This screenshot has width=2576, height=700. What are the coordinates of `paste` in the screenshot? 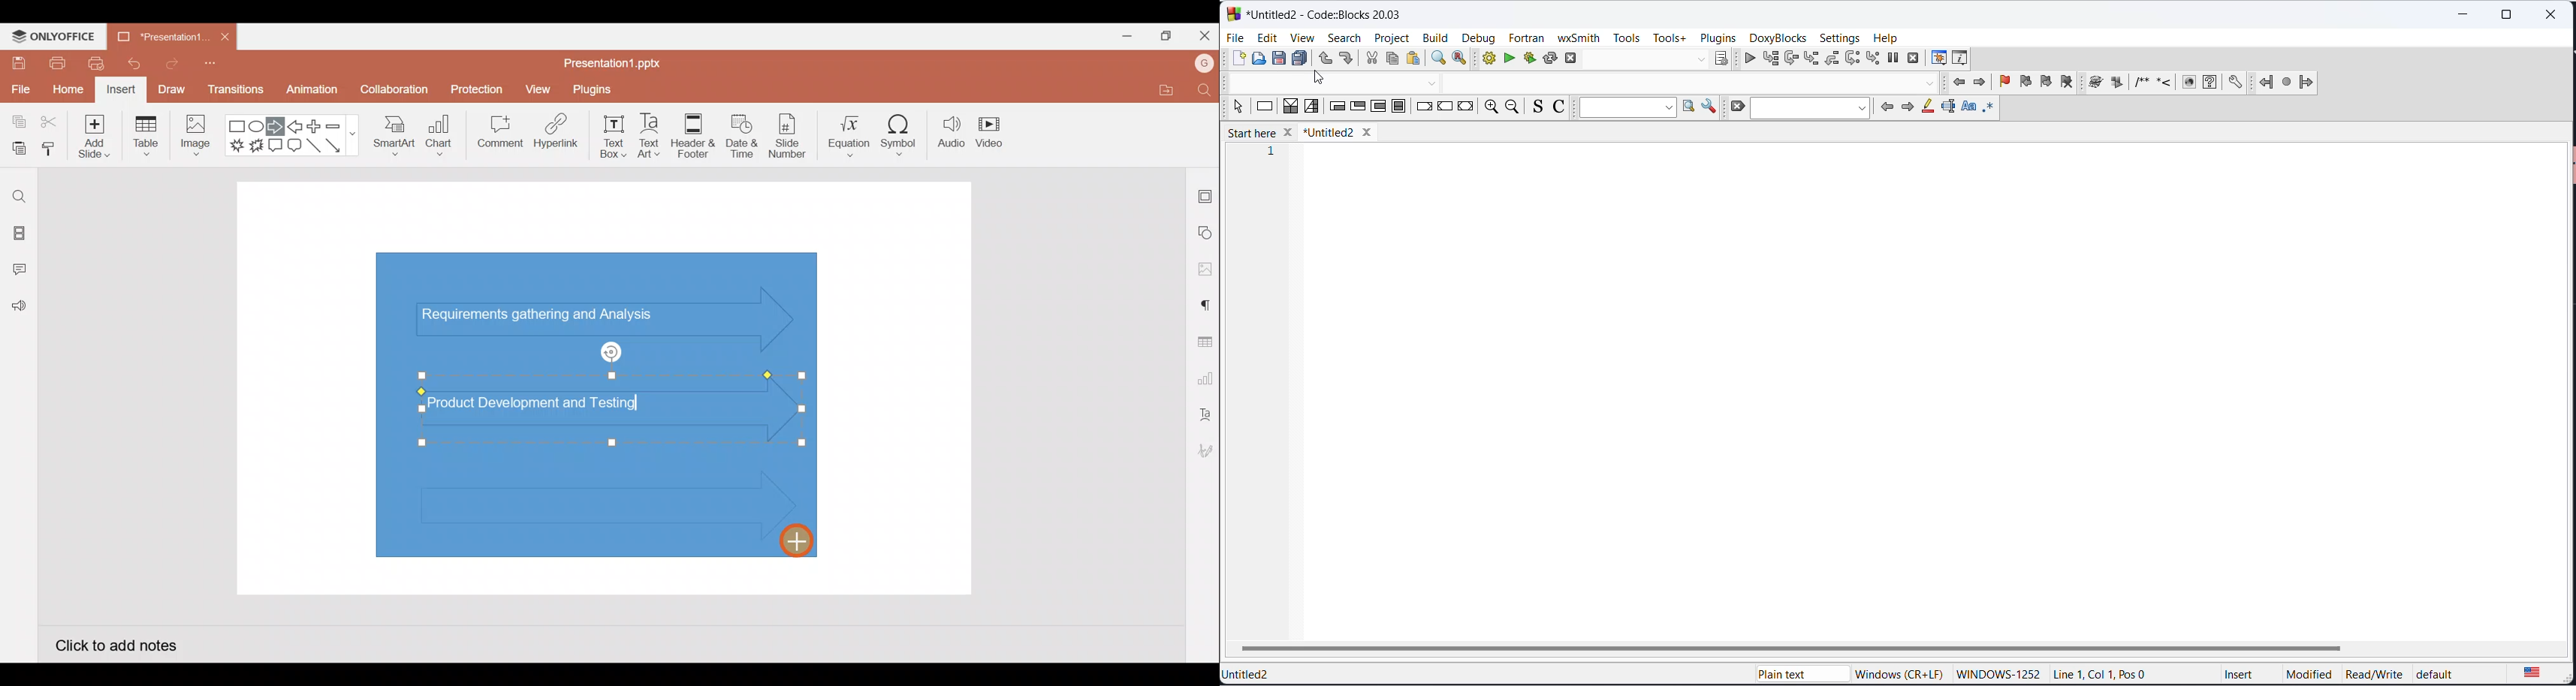 It's located at (1413, 59).